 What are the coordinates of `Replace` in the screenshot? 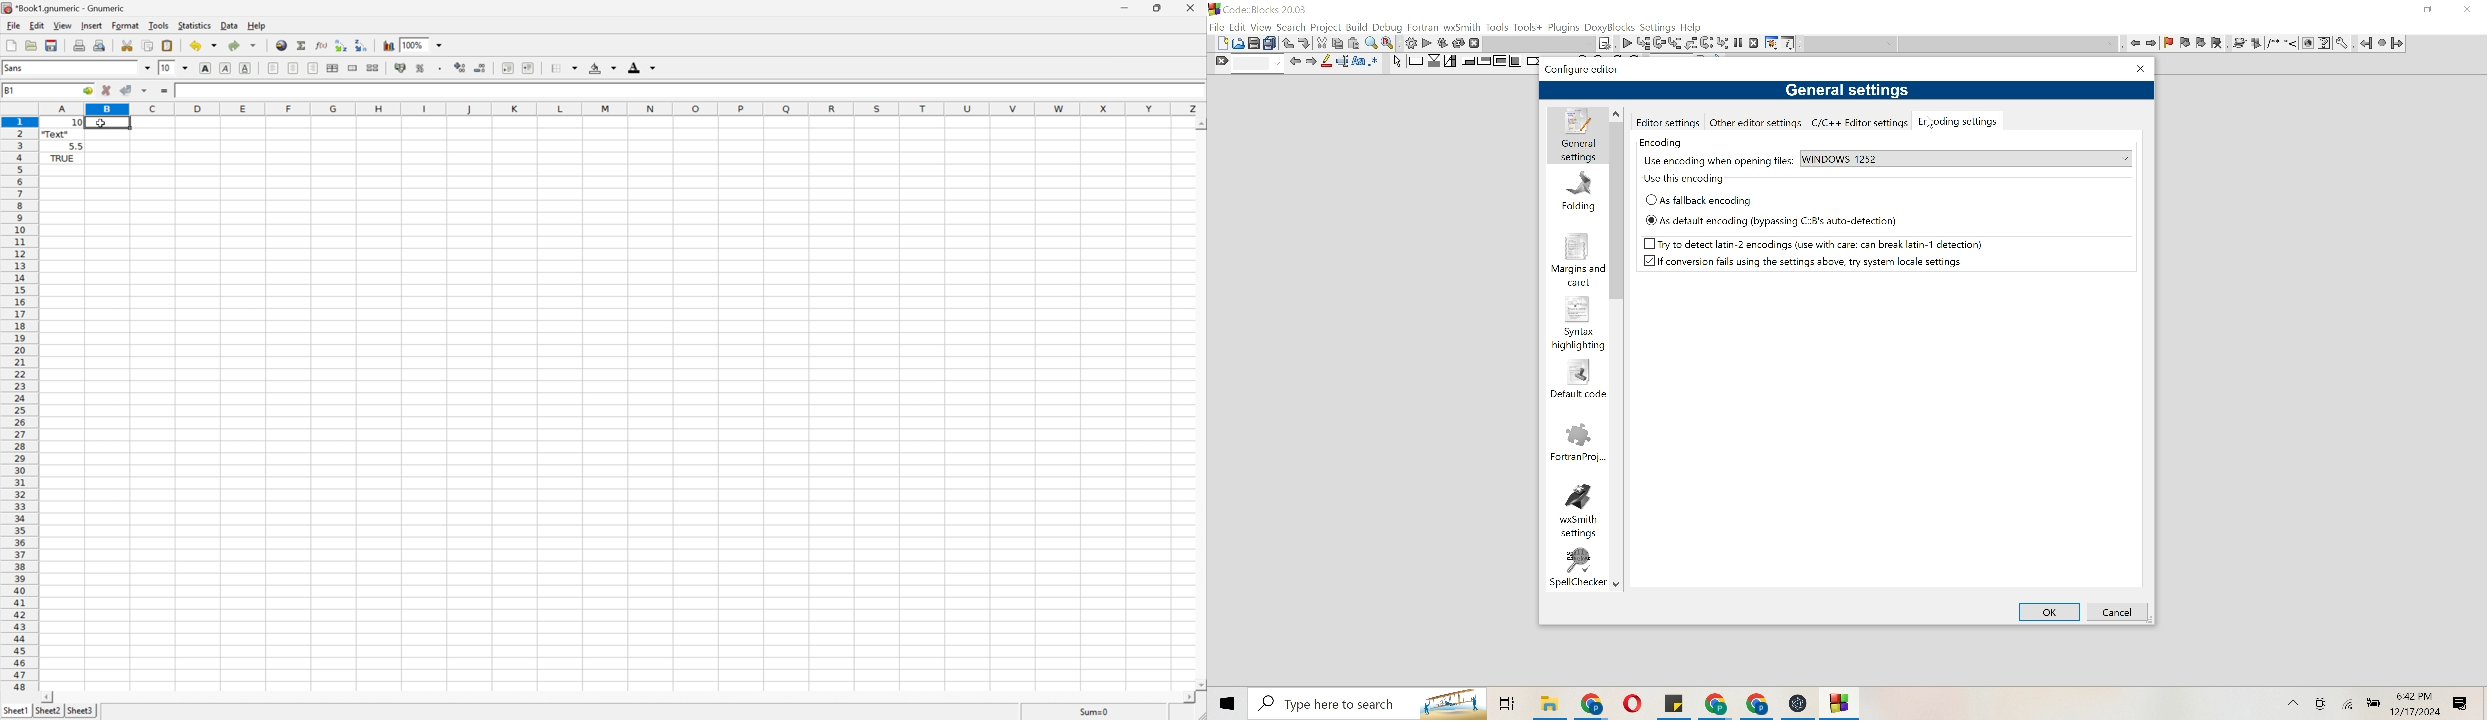 It's located at (1389, 43).